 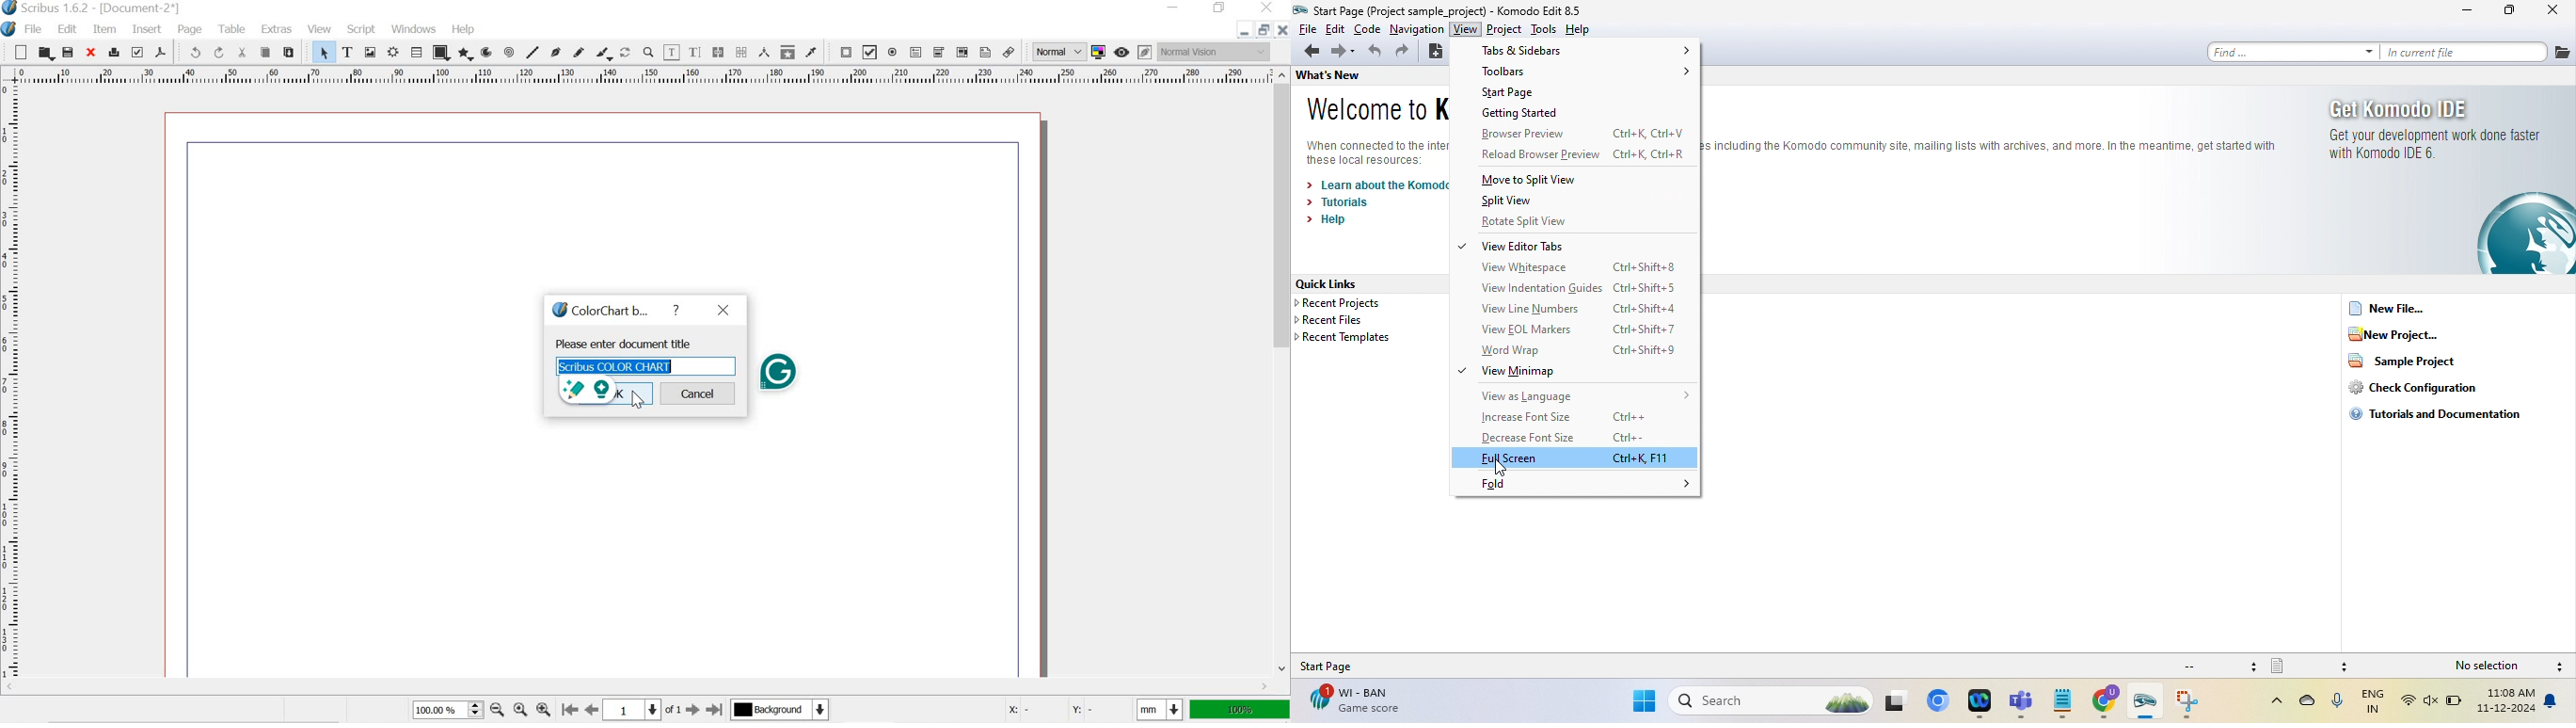 I want to click on apps on taskbar, so click(x=2024, y=703).